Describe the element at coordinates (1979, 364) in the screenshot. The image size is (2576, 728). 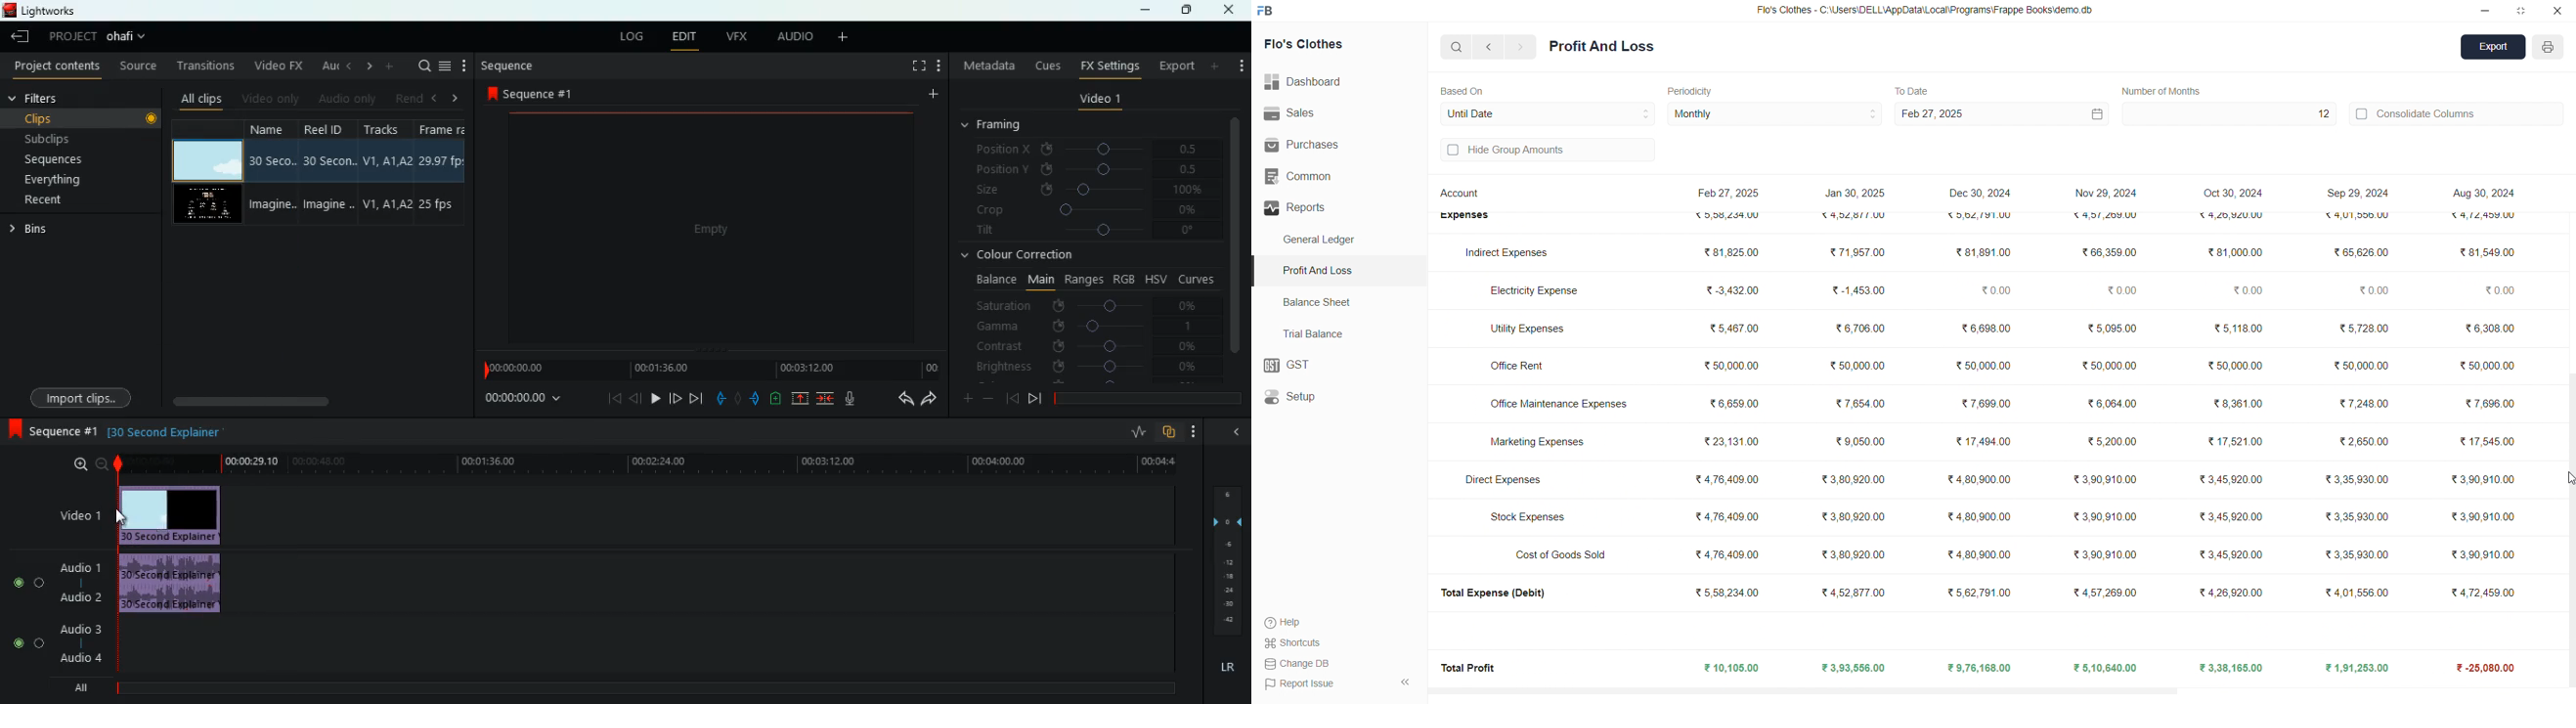
I see `₹50,000.00` at that location.